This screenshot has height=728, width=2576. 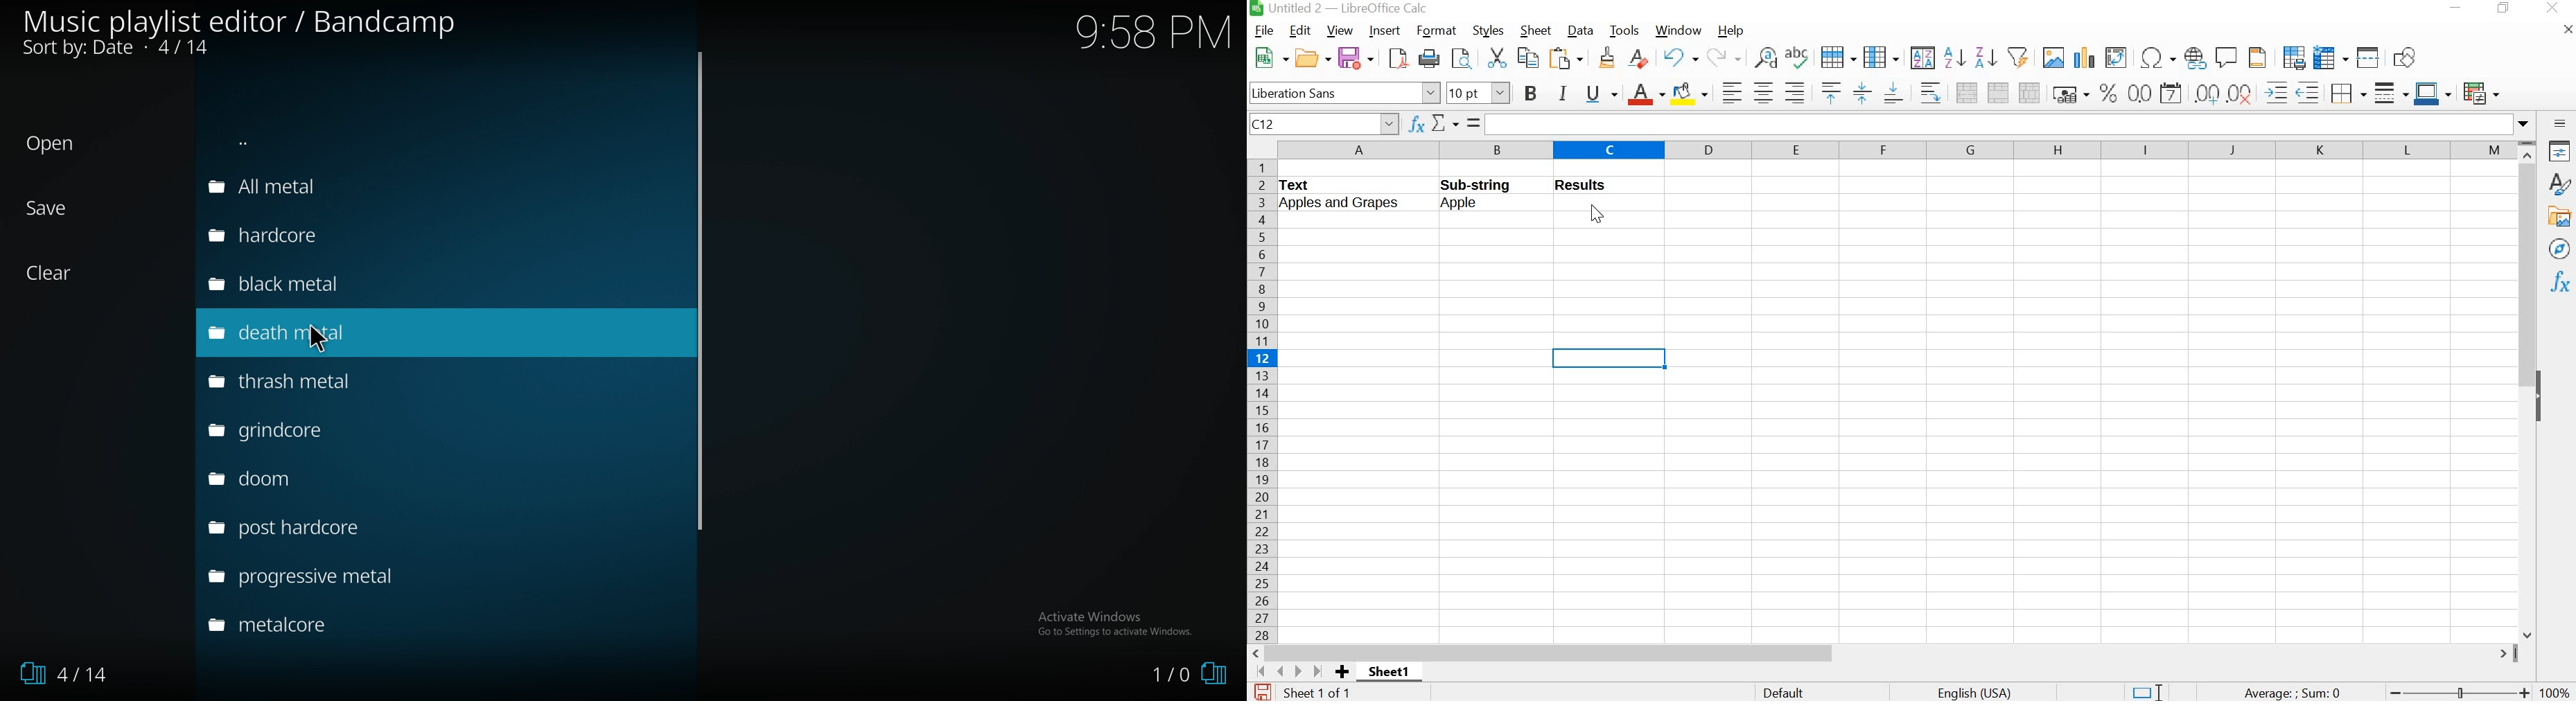 I want to click on find and replace, so click(x=1762, y=55).